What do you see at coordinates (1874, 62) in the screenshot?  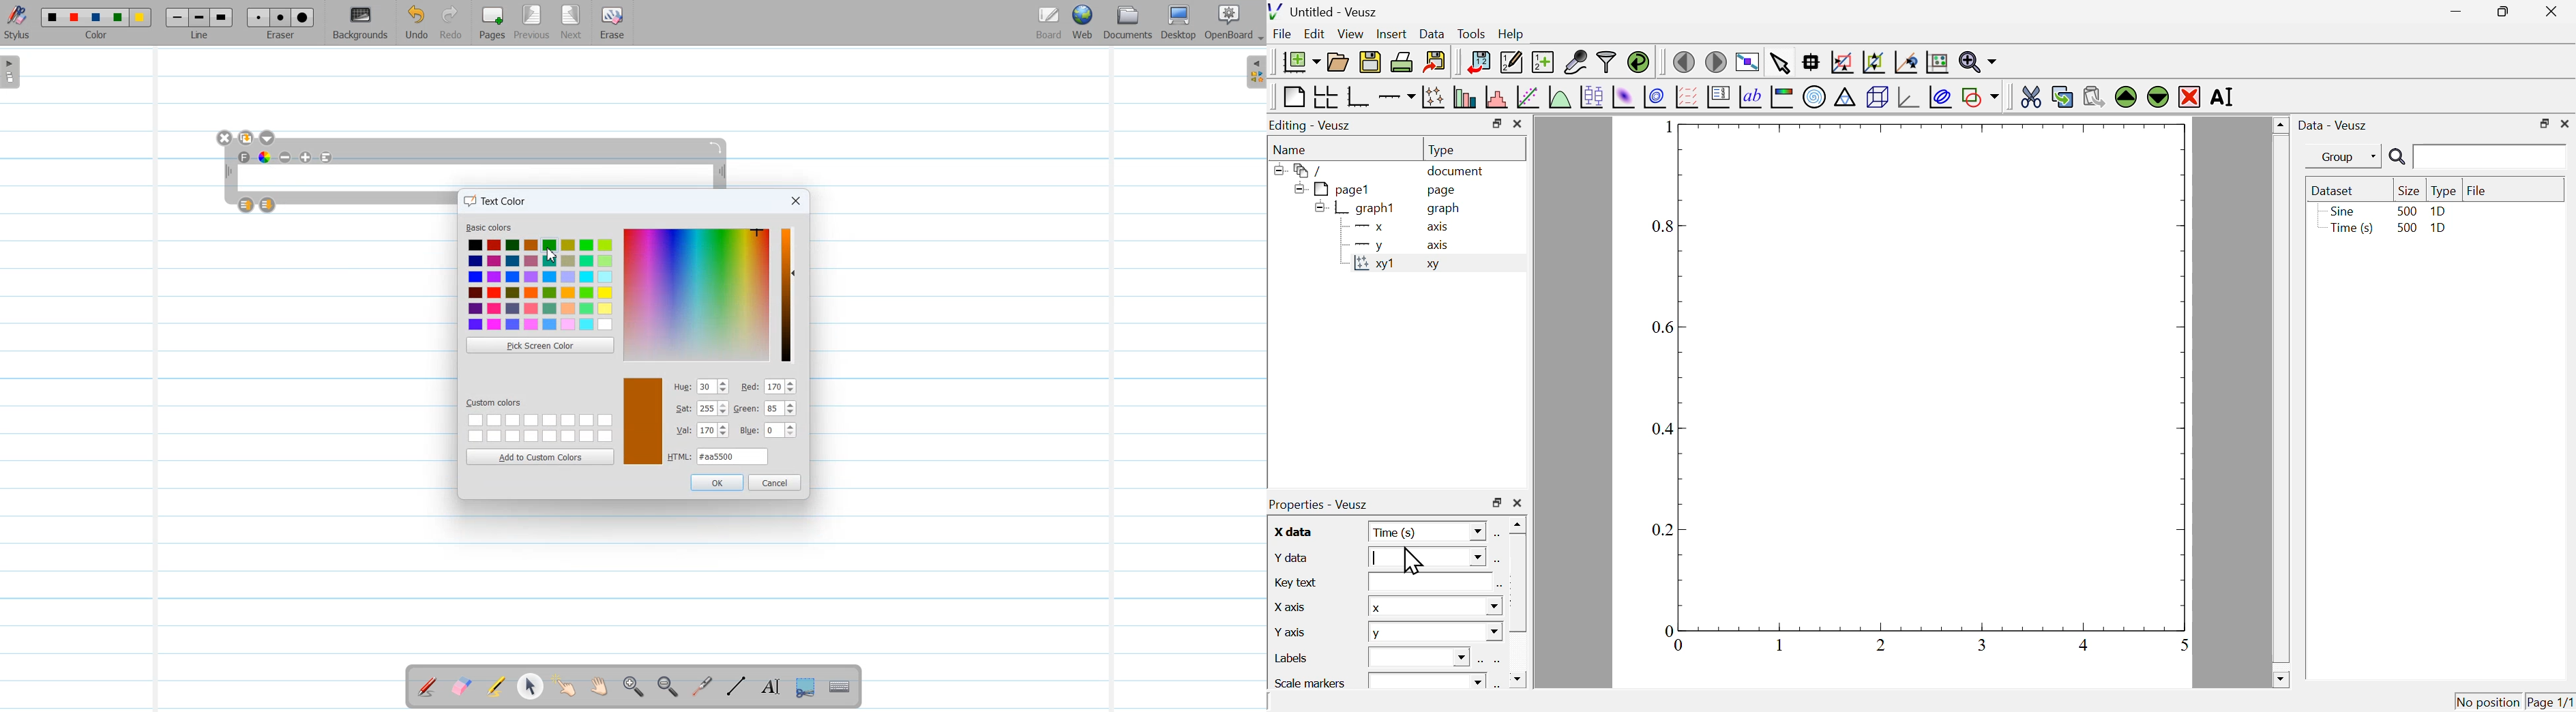 I see `zoom out of graph axes` at bounding box center [1874, 62].